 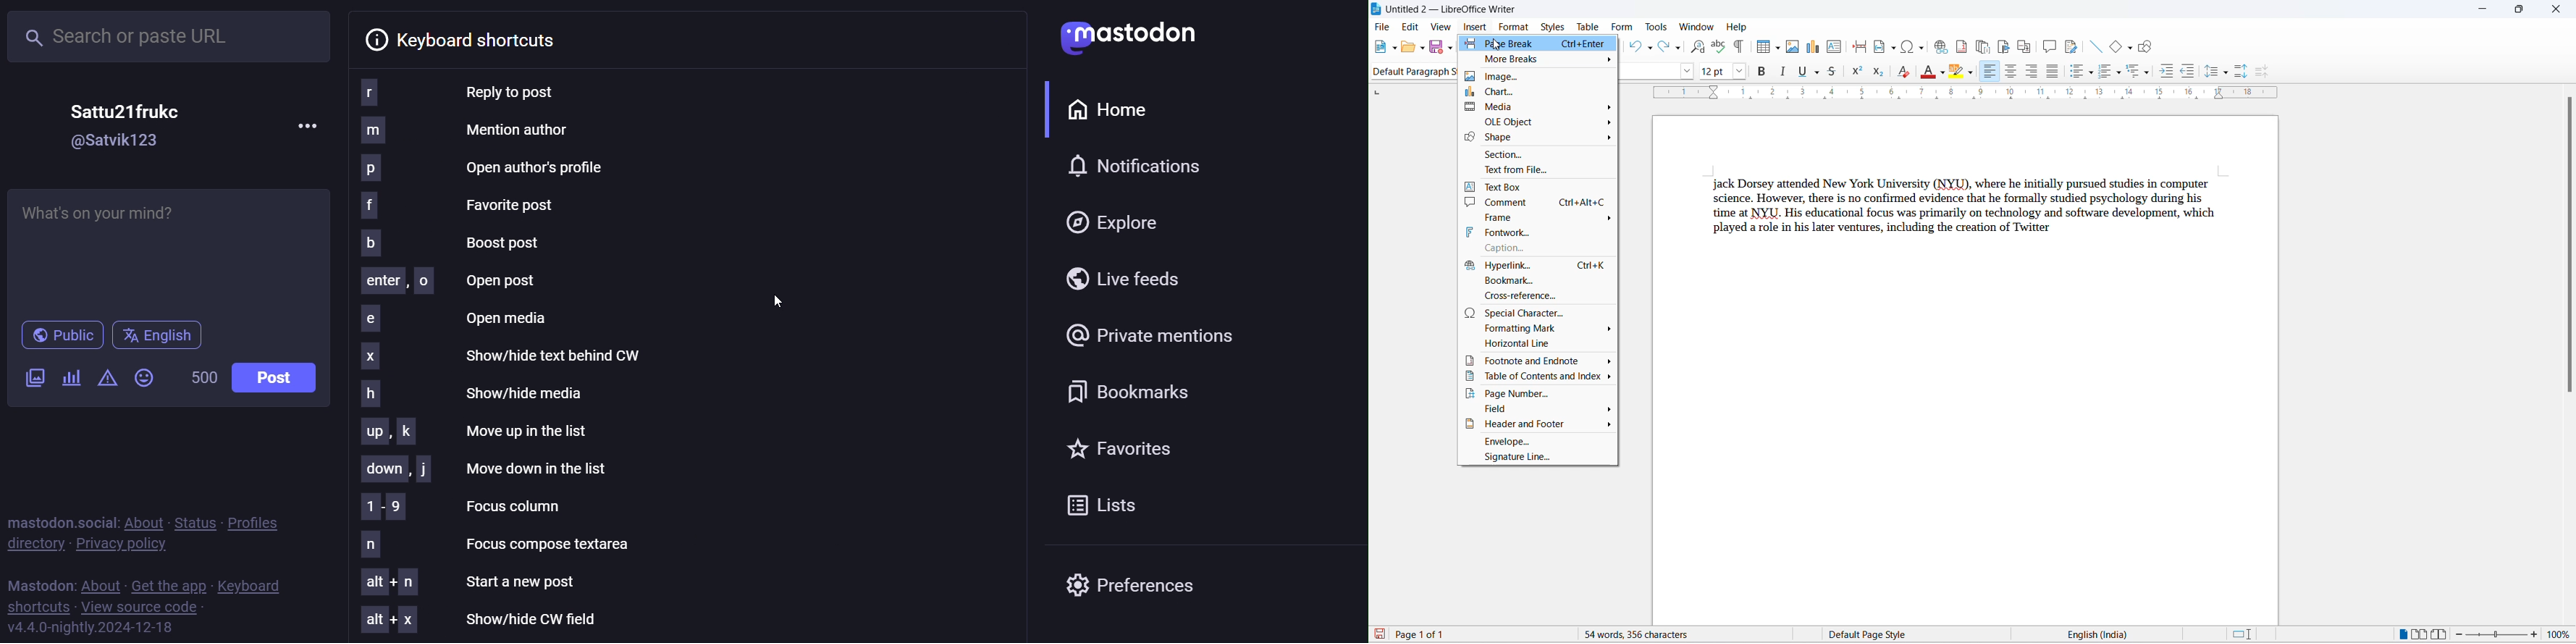 I want to click on Sattu21frukec, so click(x=128, y=106).